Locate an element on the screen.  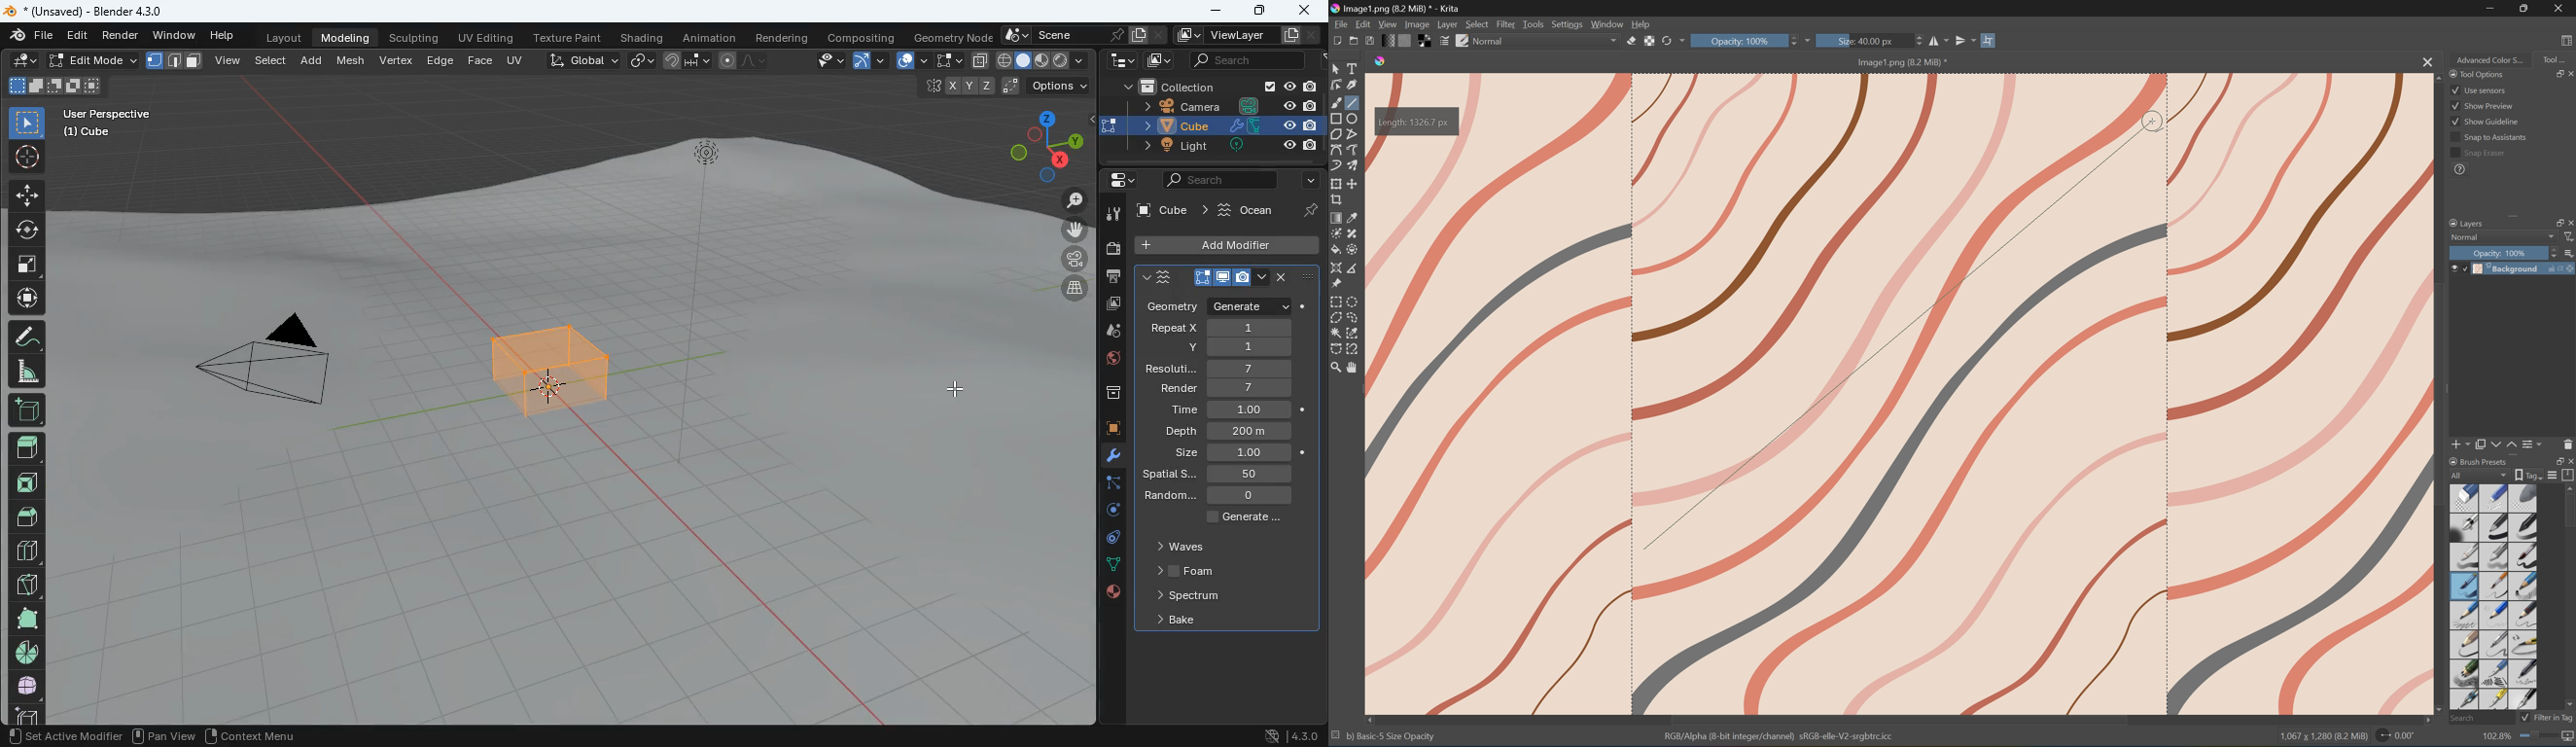
file is located at coordinates (31, 35).